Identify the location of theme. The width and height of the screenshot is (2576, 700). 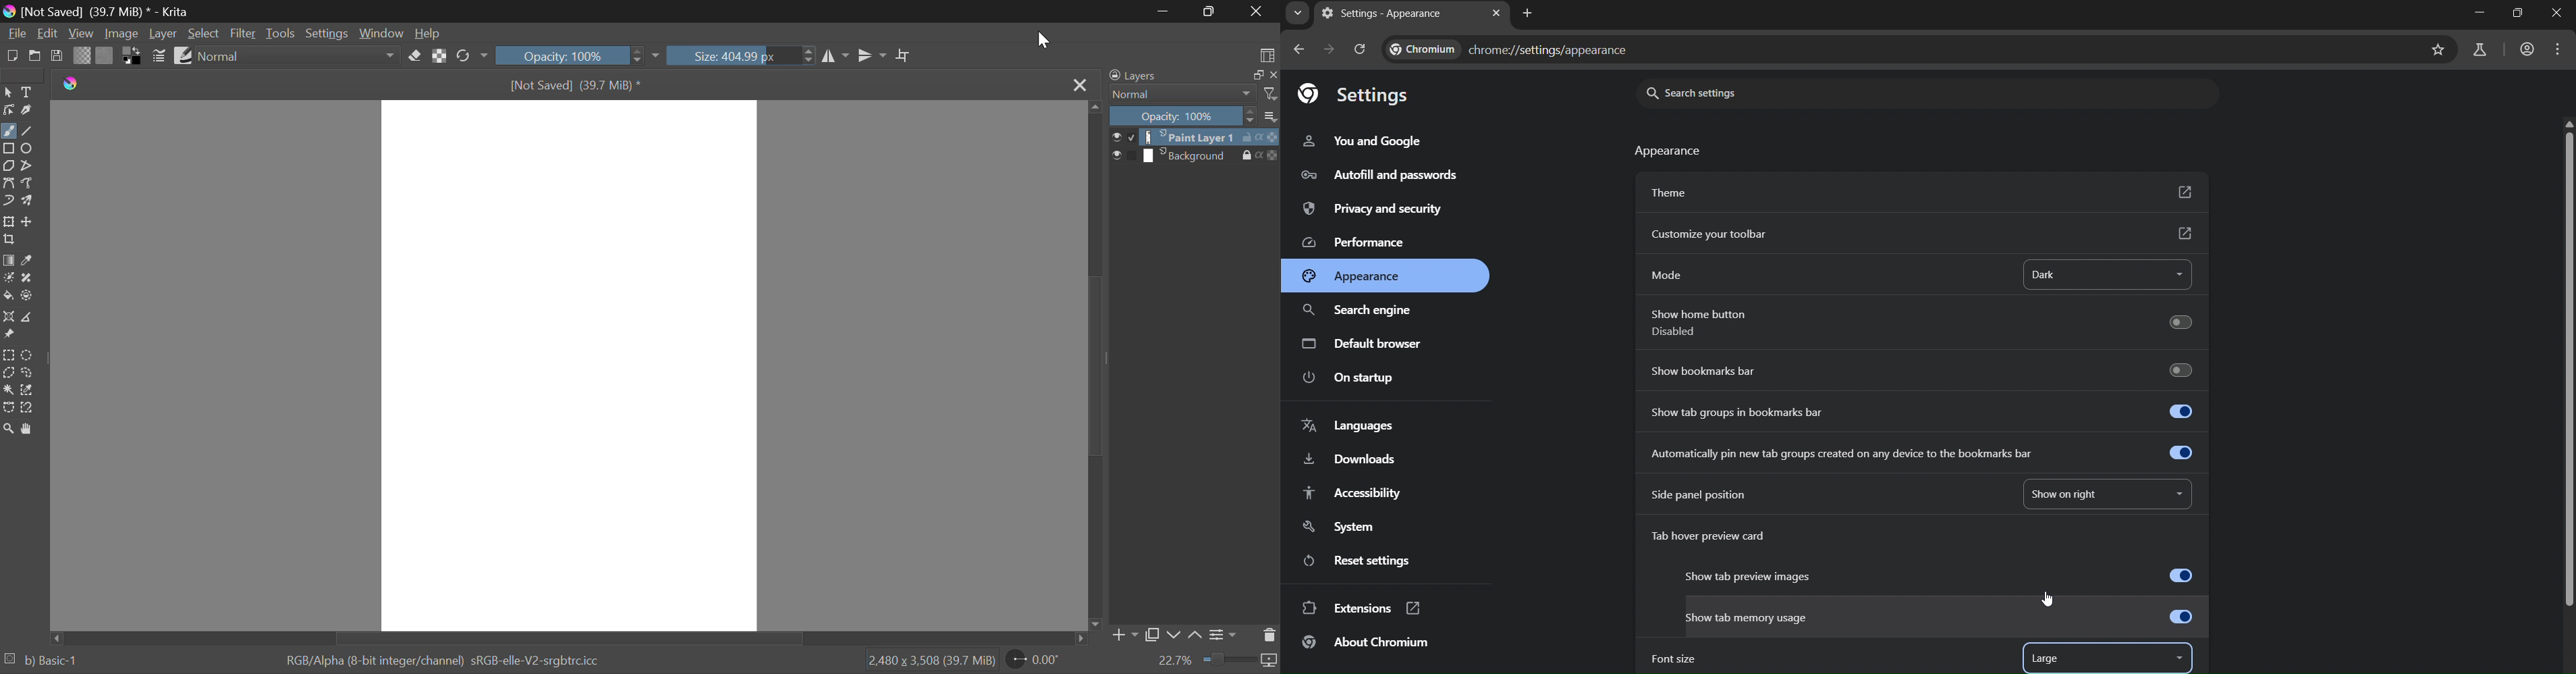
(1919, 190).